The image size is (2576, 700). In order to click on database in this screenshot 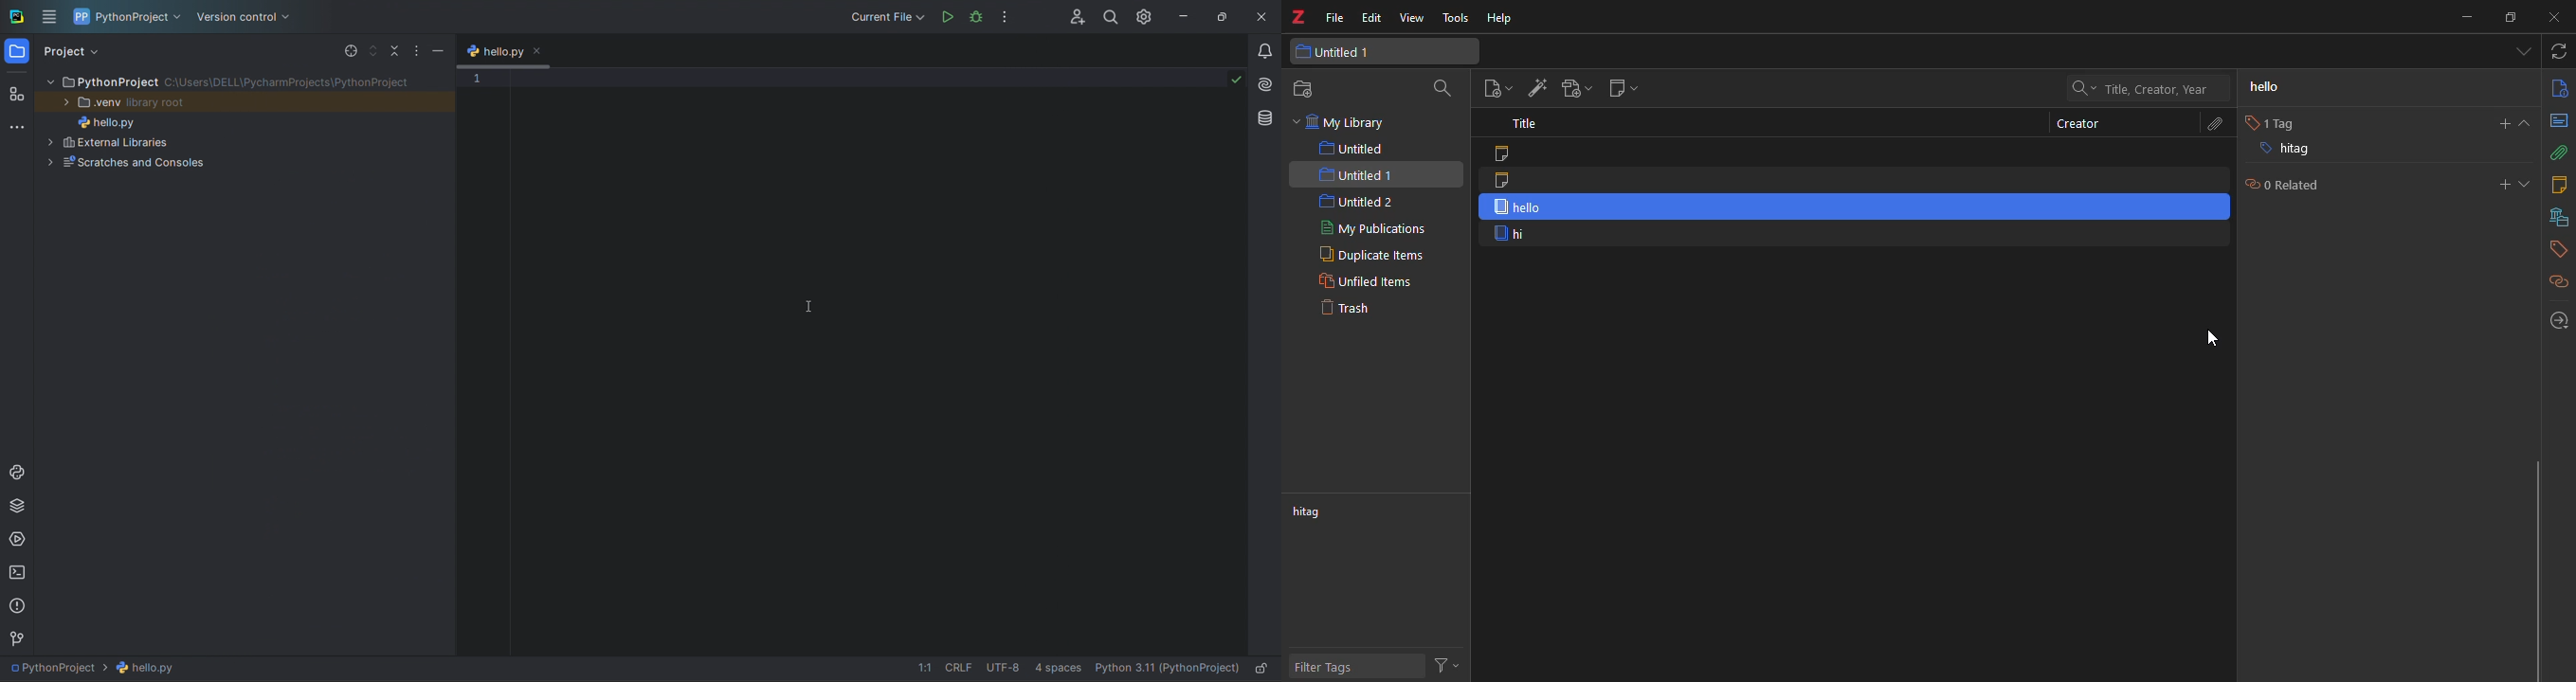, I will do `click(1265, 119)`.